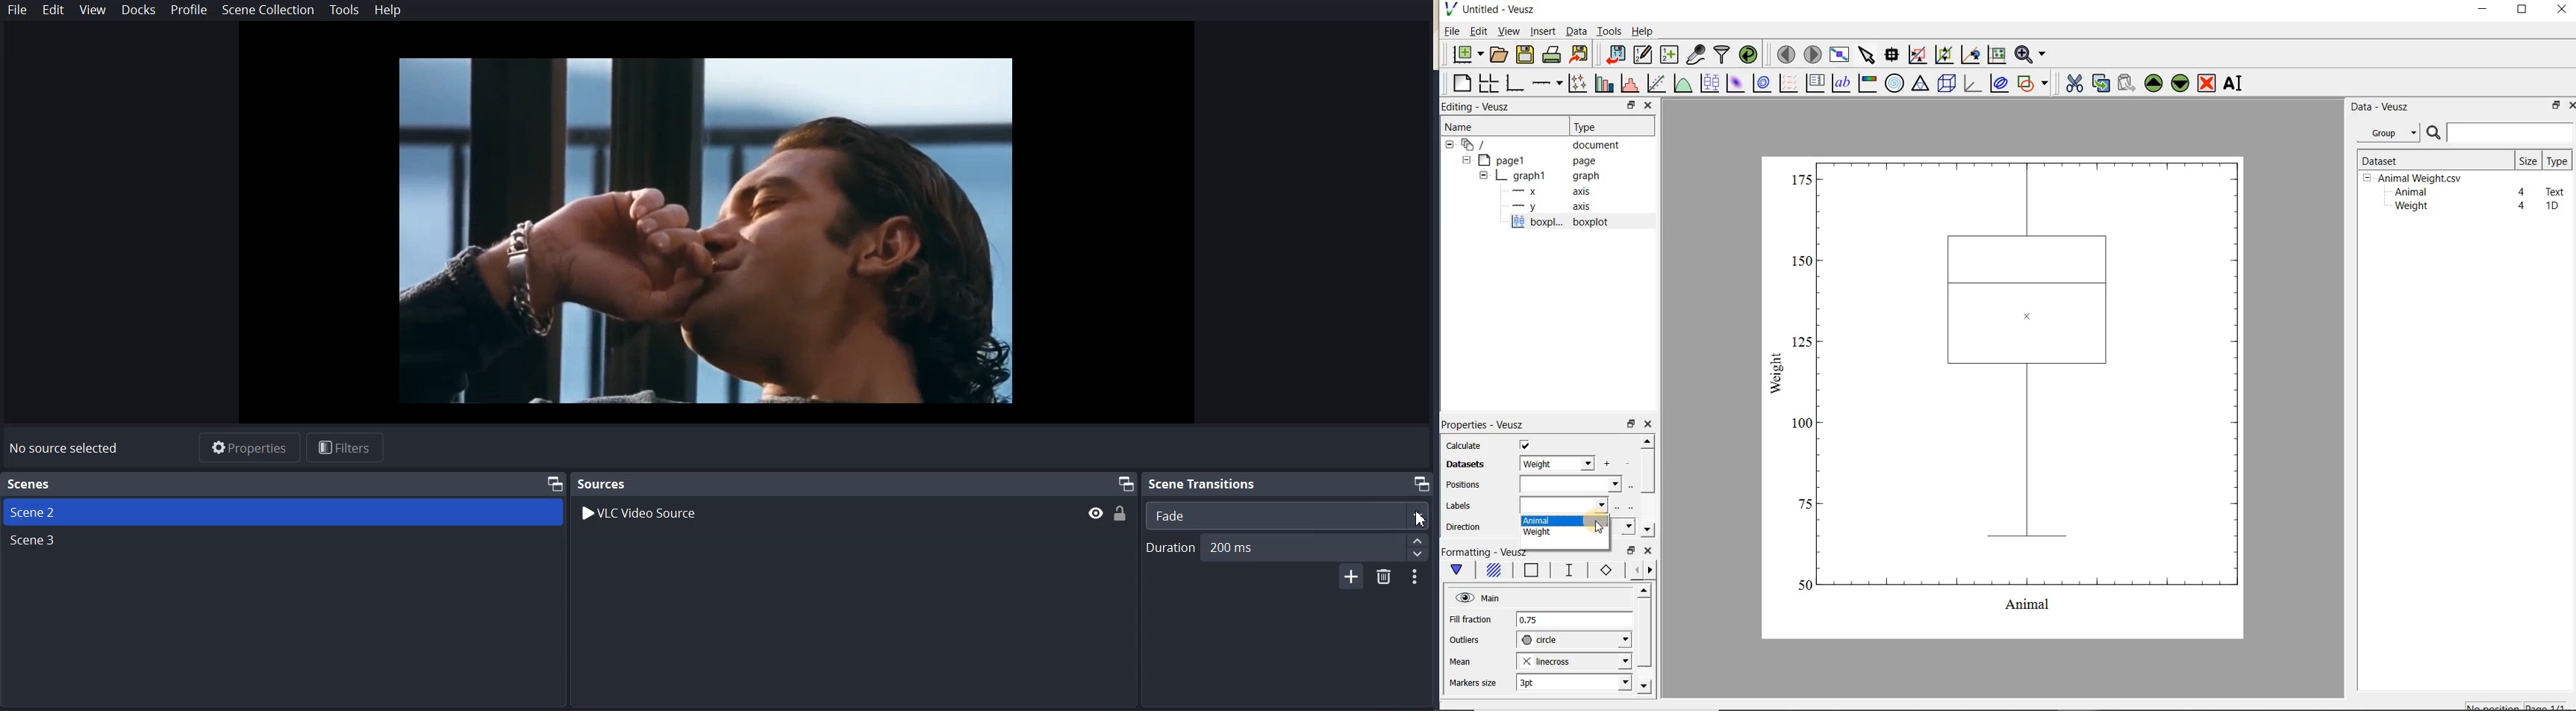  What do you see at coordinates (2410, 193) in the screenshot?
I see `Animal` at bounding box center [2410, 193].